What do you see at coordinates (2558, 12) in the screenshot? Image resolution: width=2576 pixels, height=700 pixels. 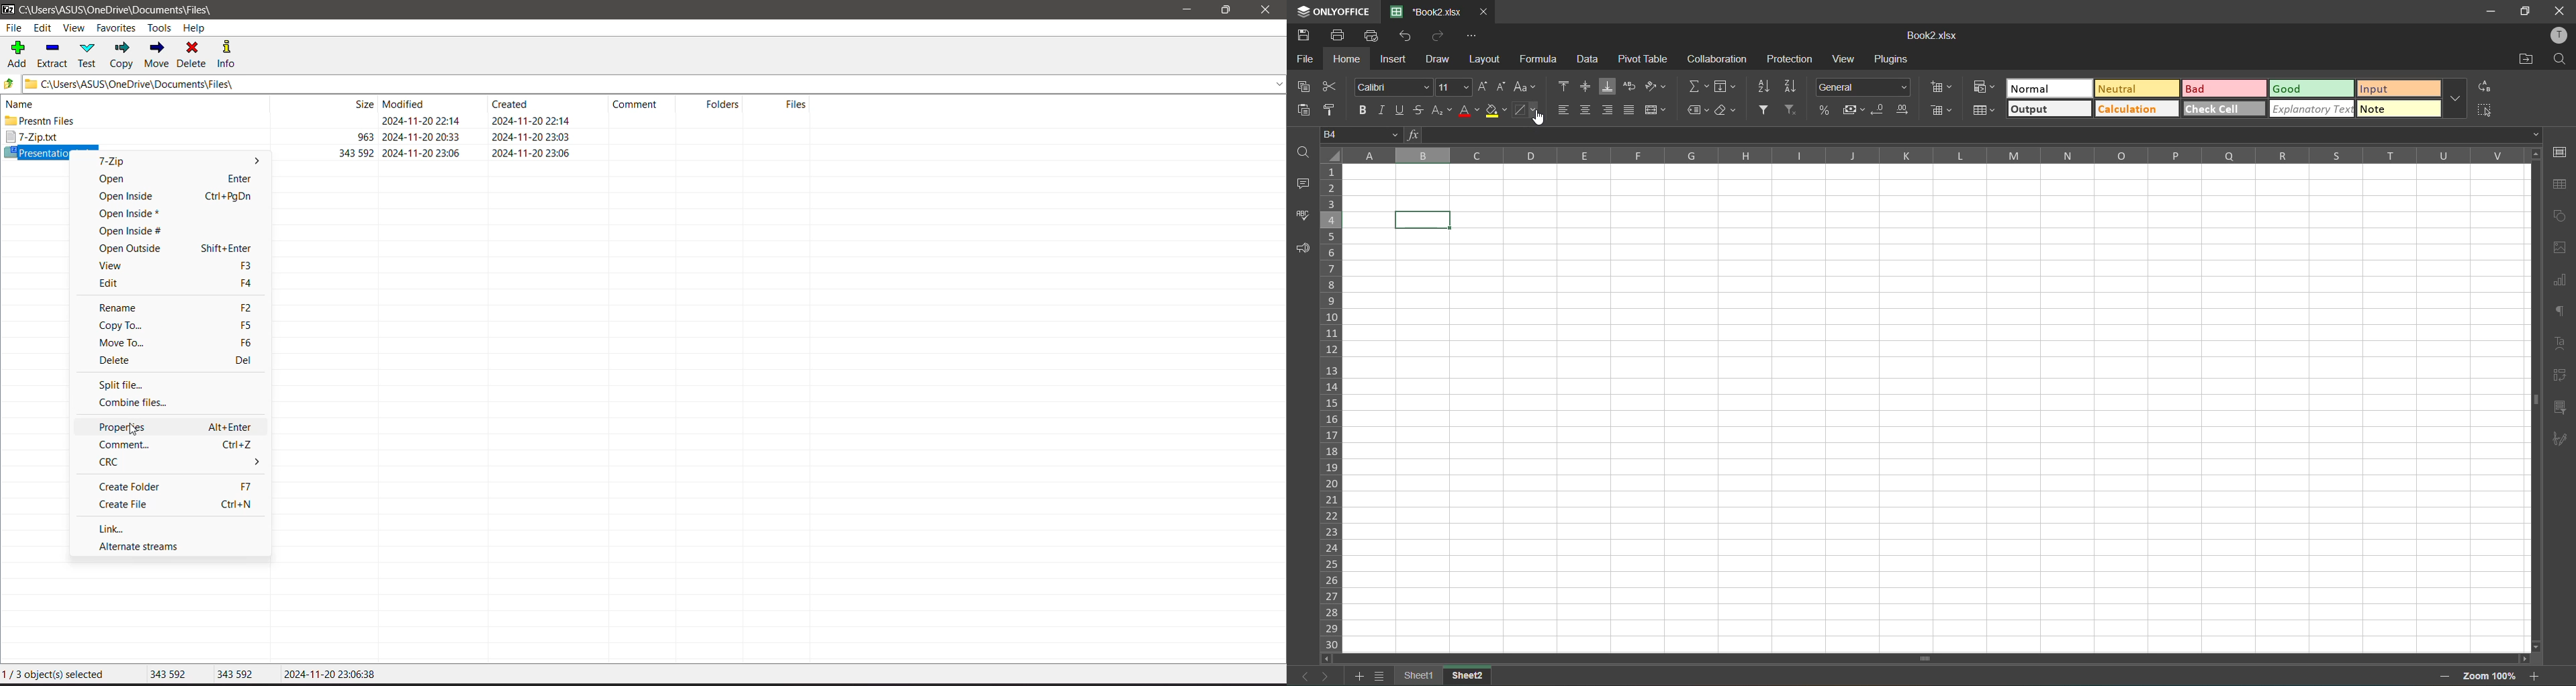 I see `CLOSE` at bounding box center [2558, 12].